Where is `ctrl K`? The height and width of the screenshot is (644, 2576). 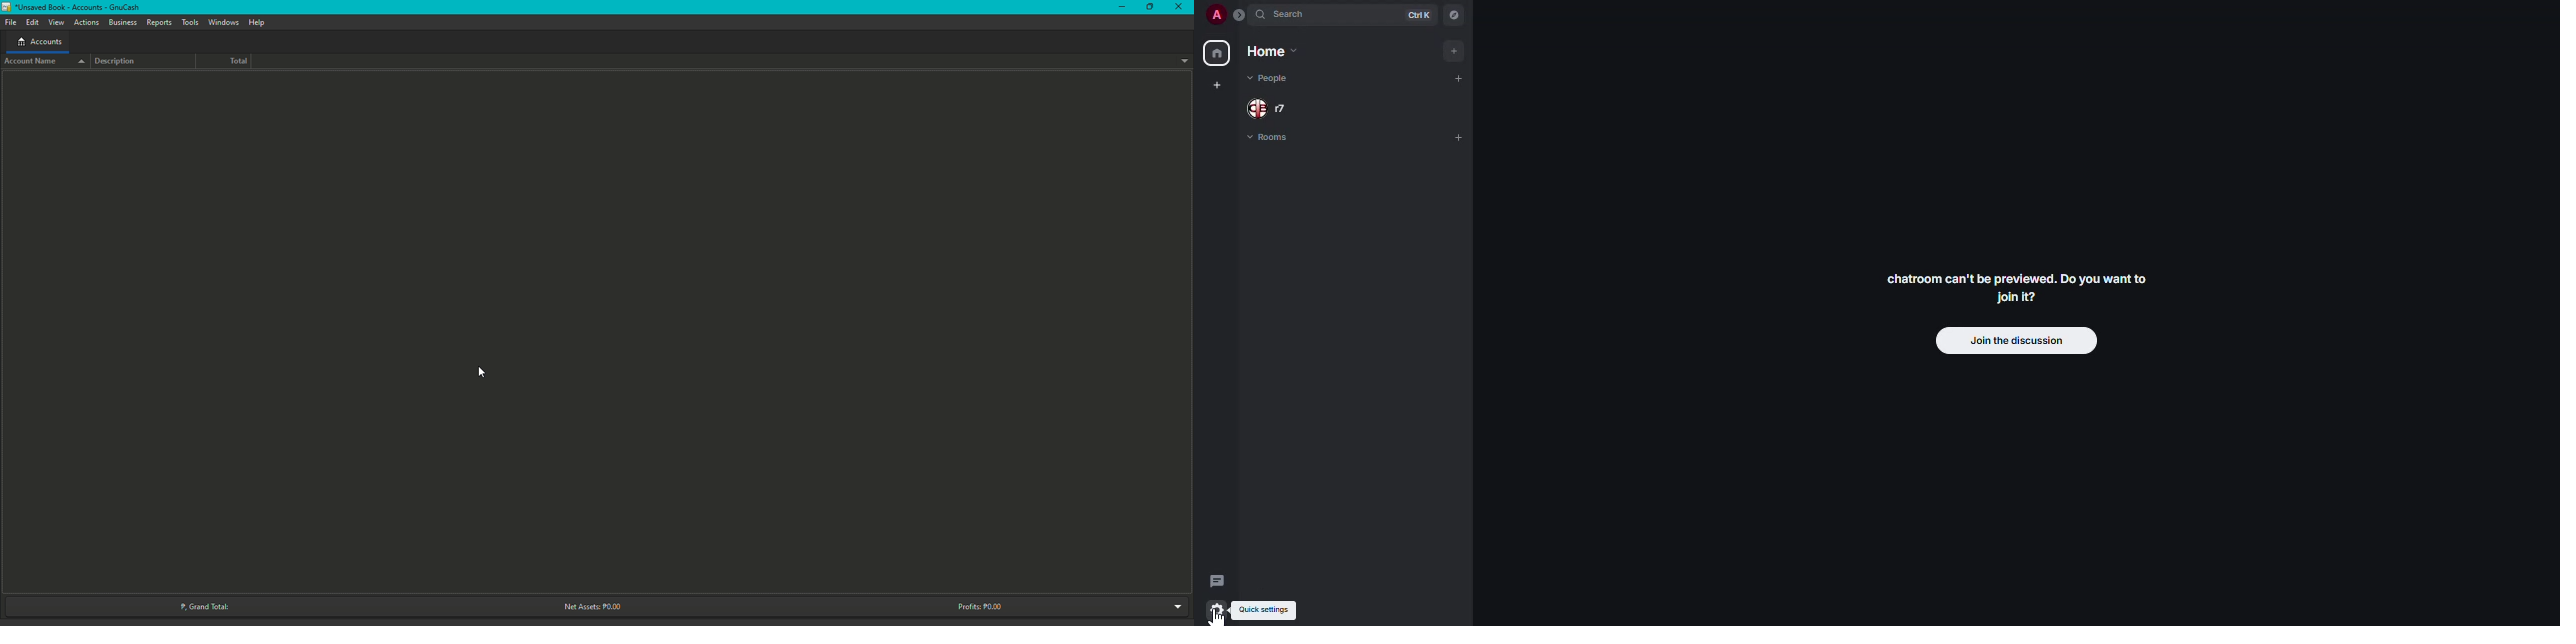 ctrl K is located at coordinates (1419, 14).